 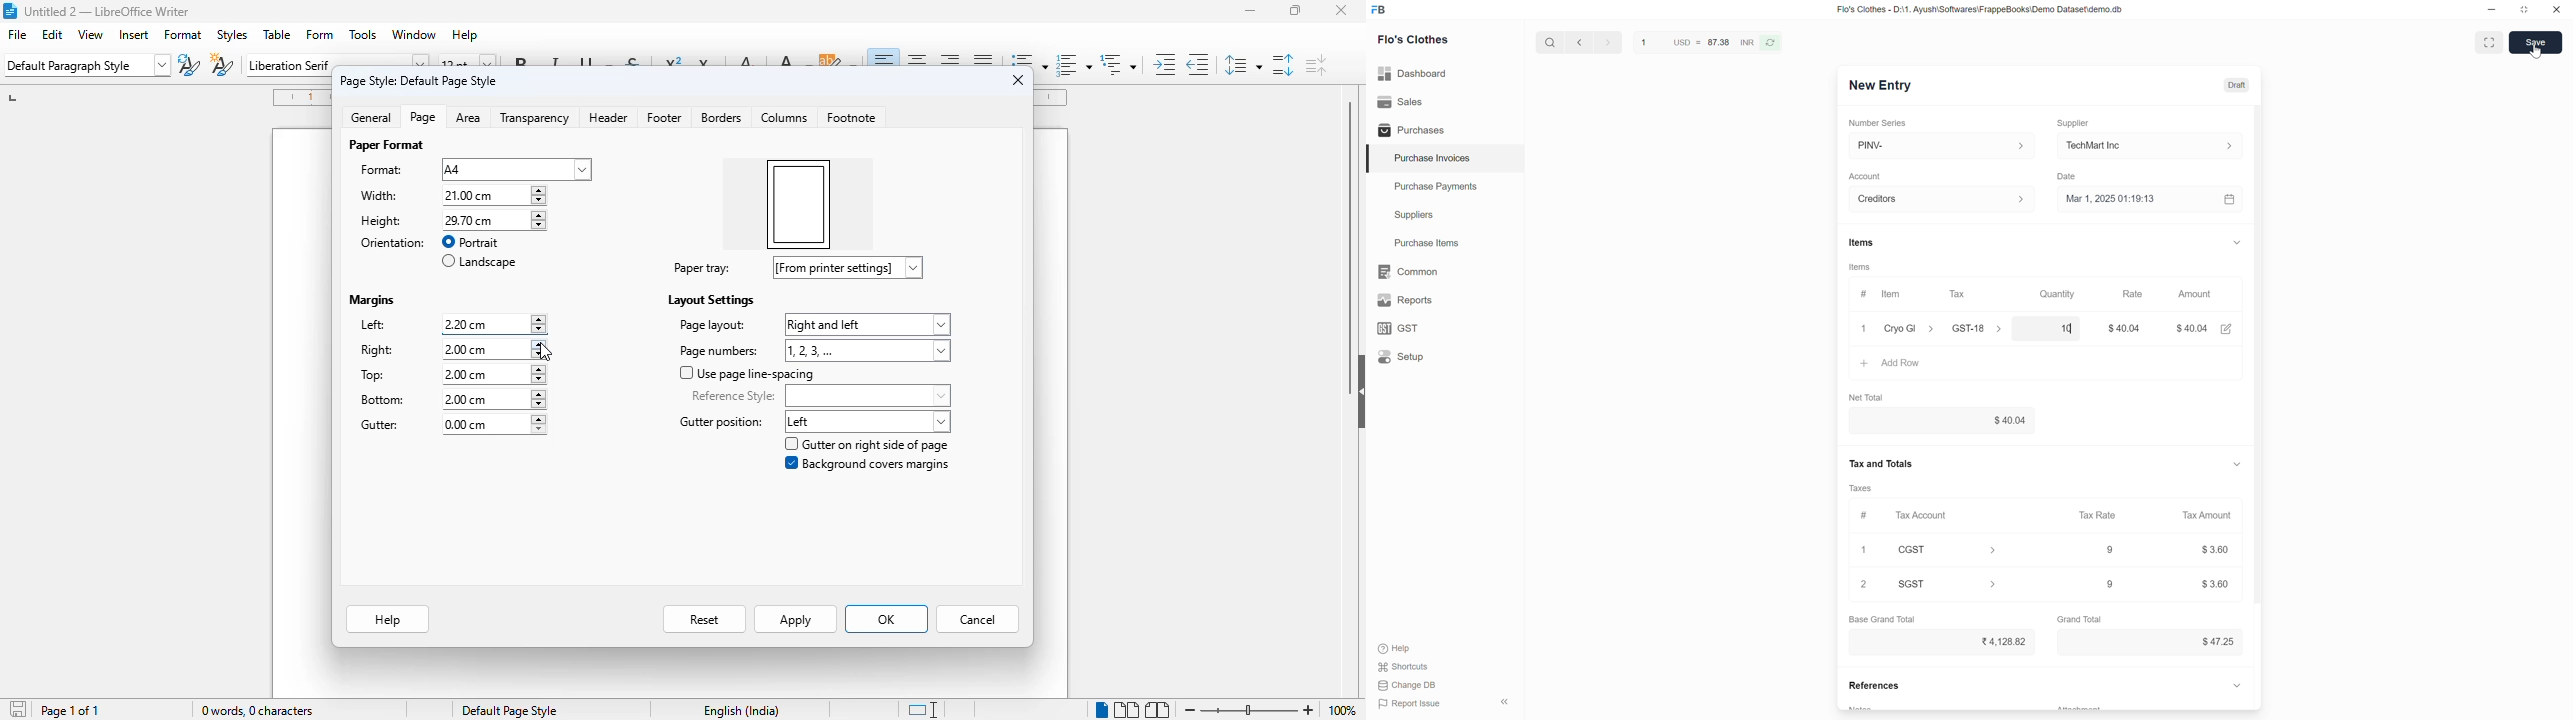 What do you see at coordinates (2096, 585) in the screenshot?
I see `9` at bounding box center [2096, 585].